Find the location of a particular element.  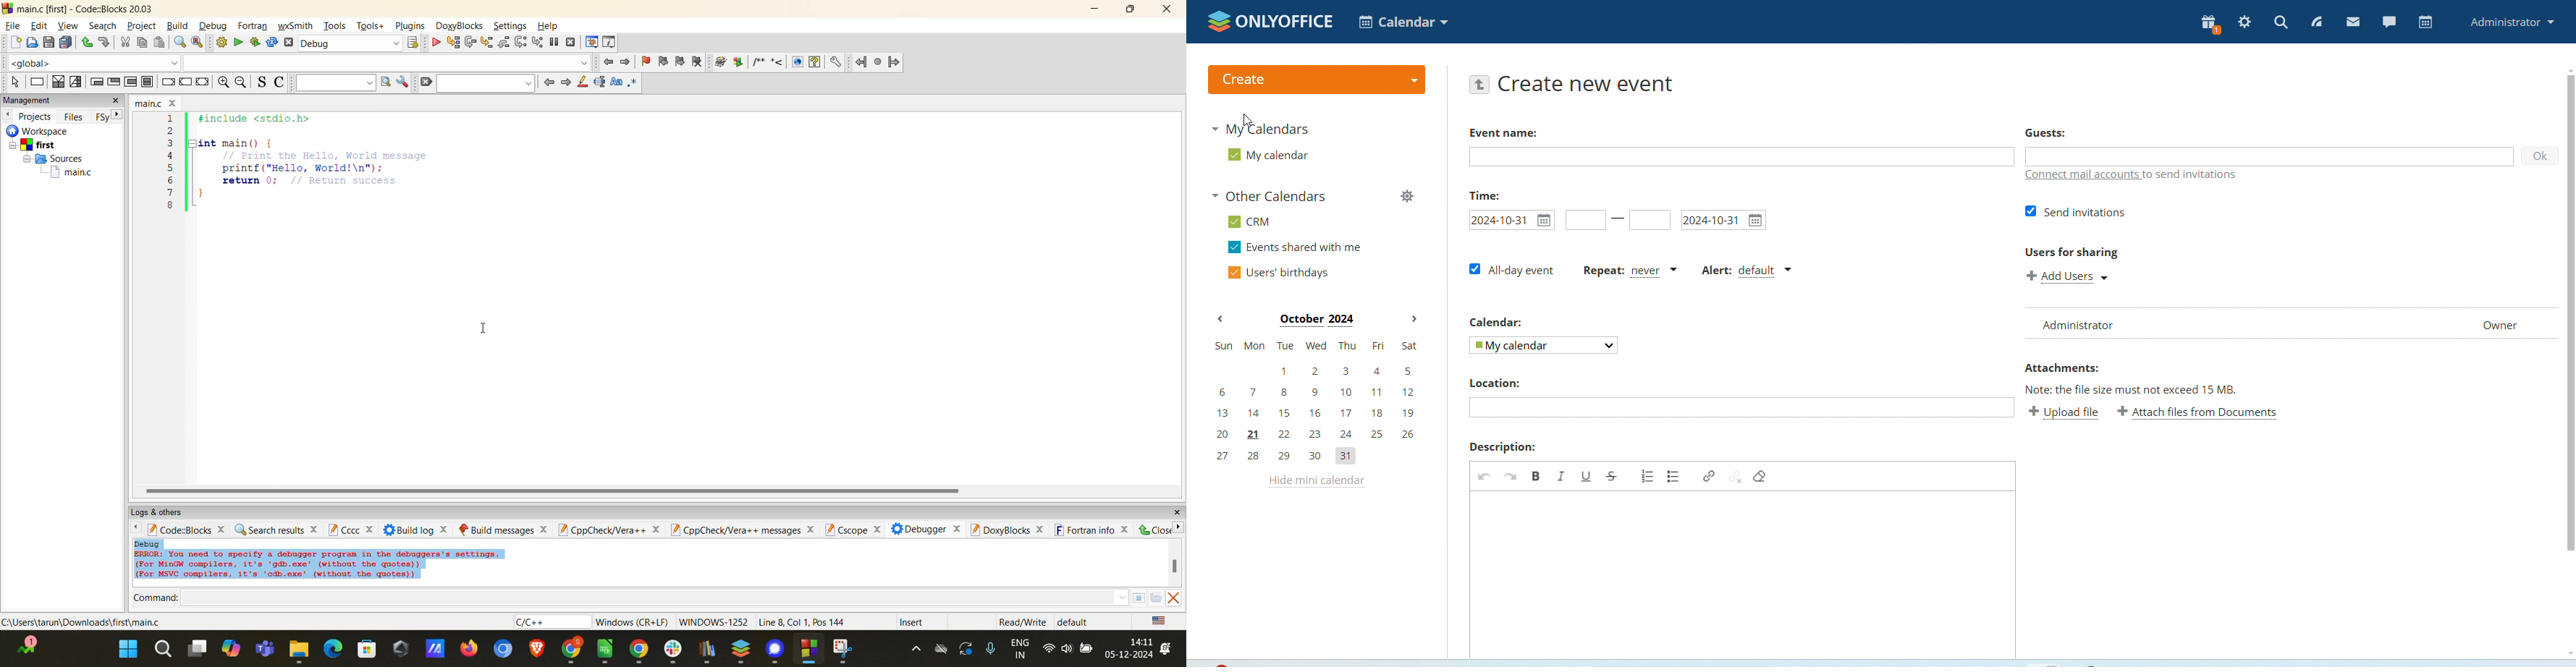

select is located at coordinates (11, 84).